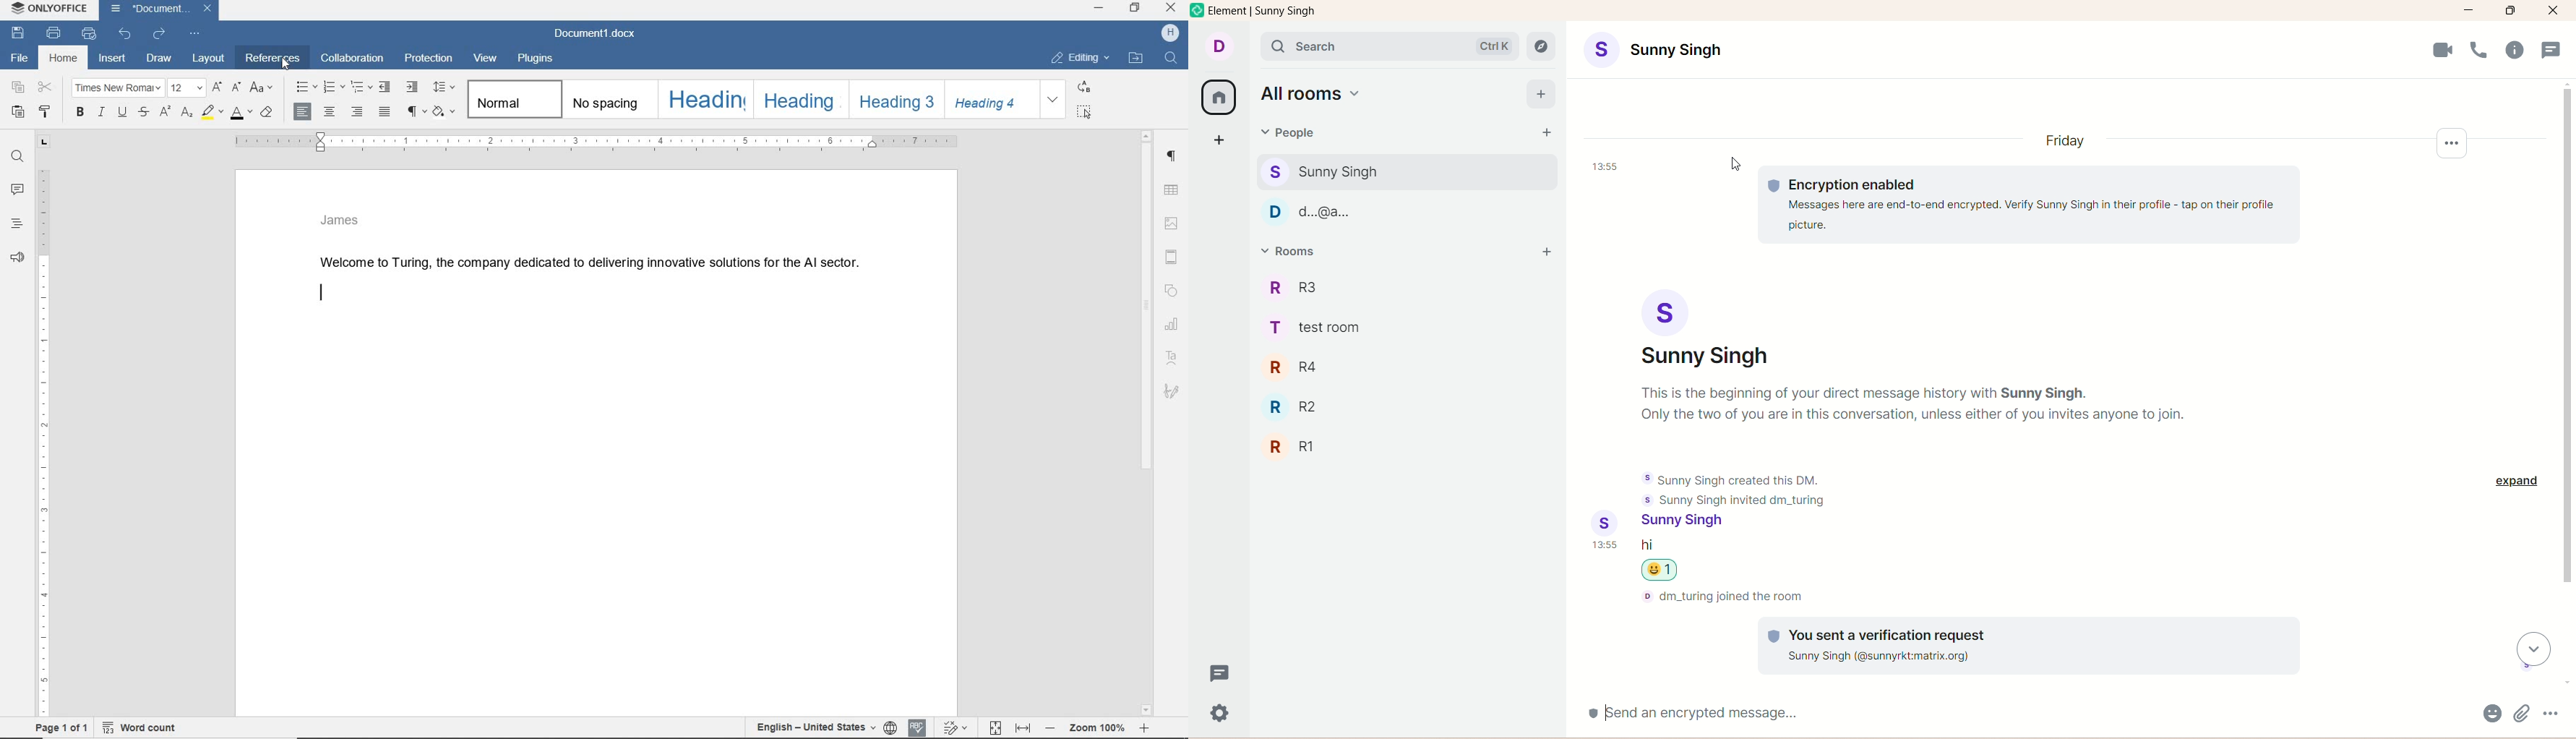  What do you see at coordinates (2551, 50) in the screenshot?
I see `threads` at bounding box center [2551, 50].